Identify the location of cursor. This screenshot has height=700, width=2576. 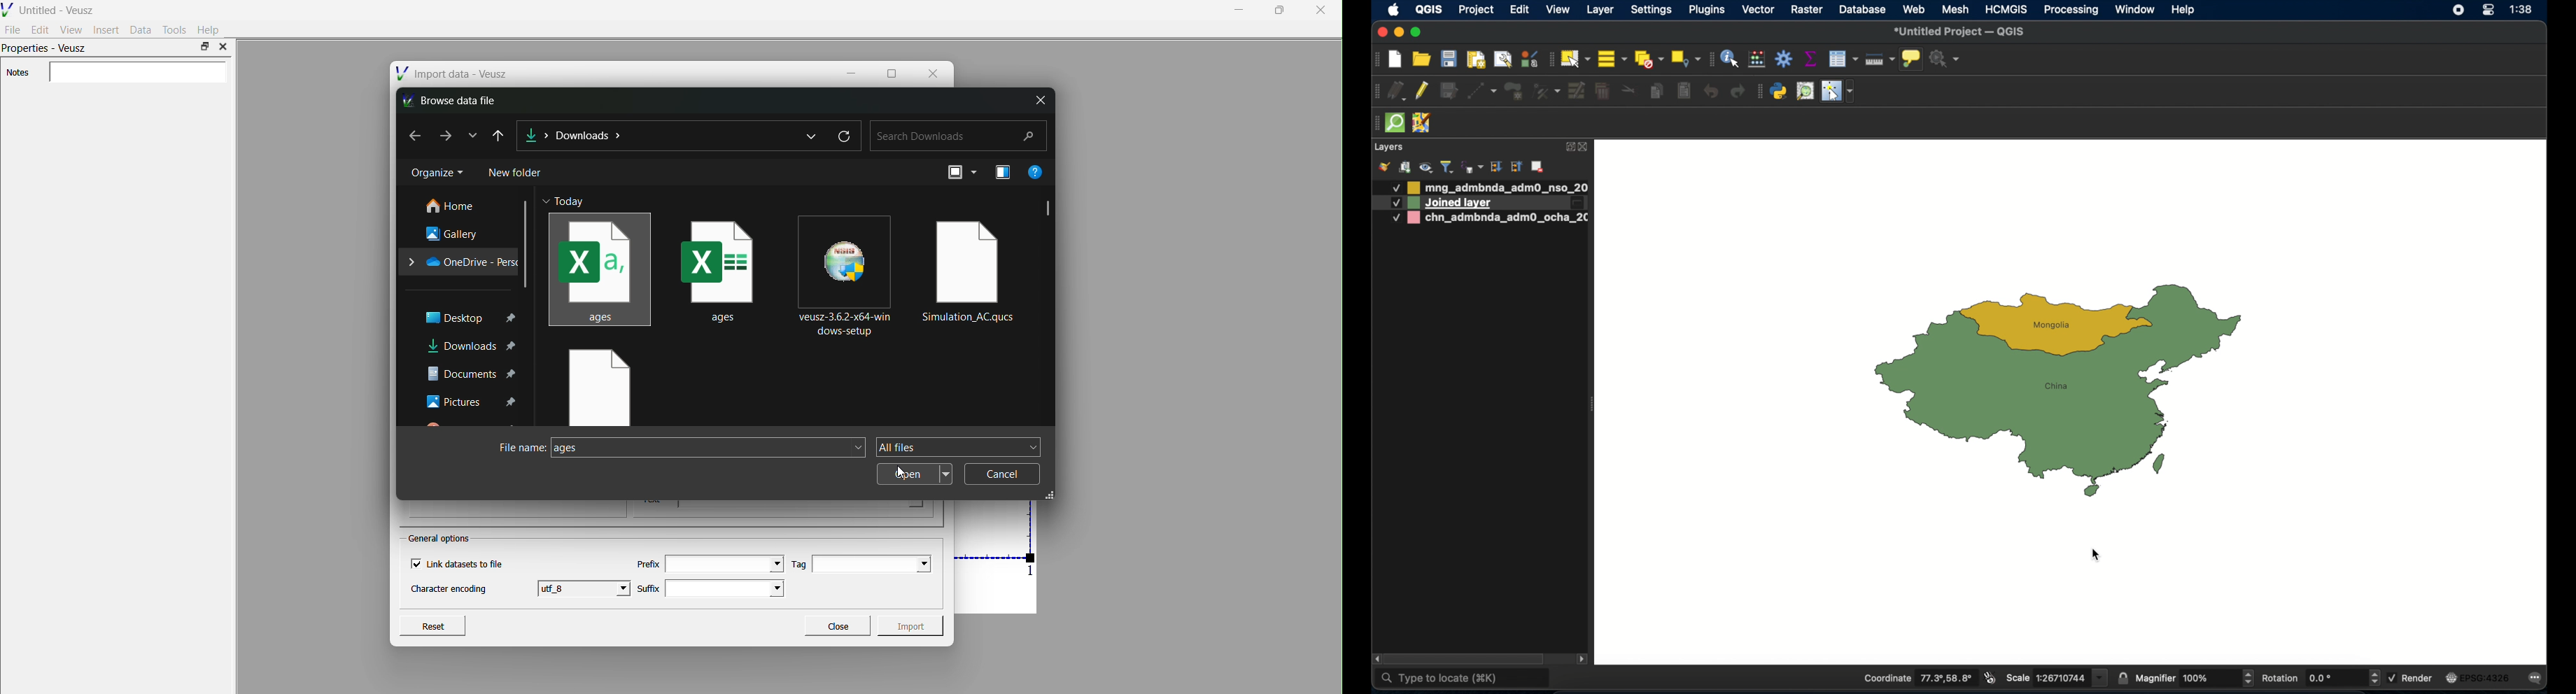
(2100, 555).